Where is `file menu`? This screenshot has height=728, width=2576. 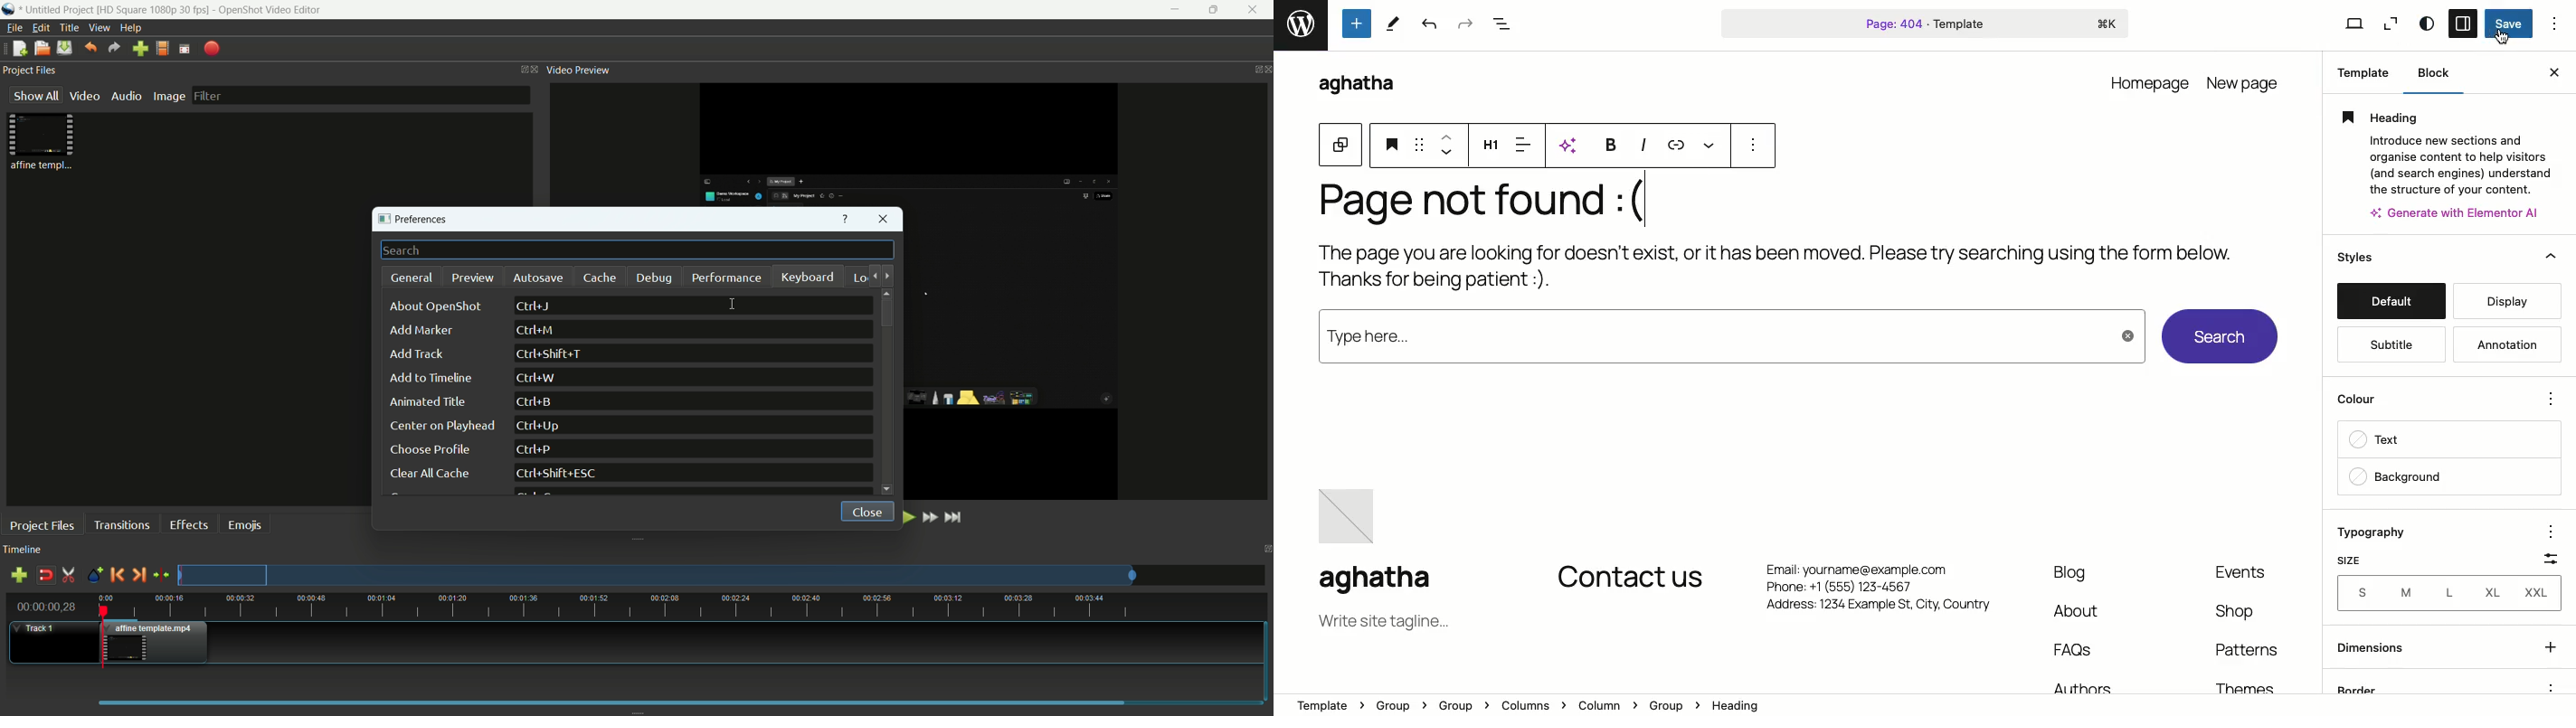 file menu is located at coordinates (13, 28).